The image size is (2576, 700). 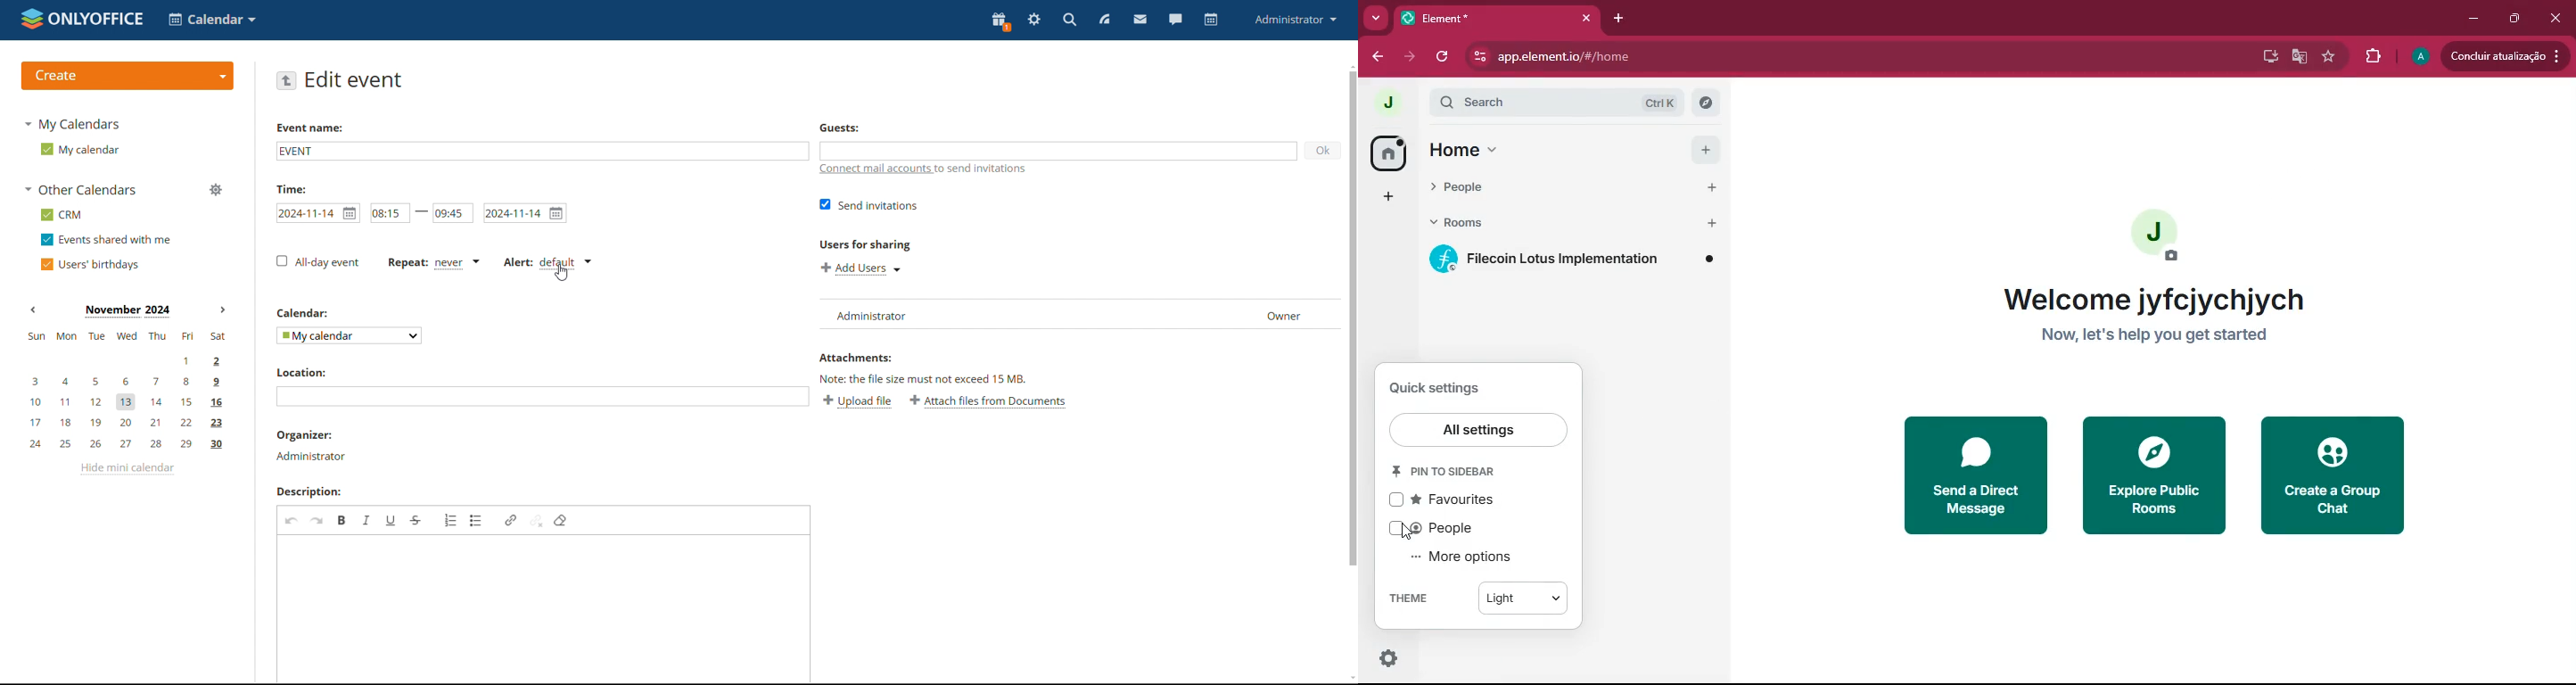 What do you see at coordinates (1483, 149) in the screenshot?
I see `home` at bounding box center [1483, 149].